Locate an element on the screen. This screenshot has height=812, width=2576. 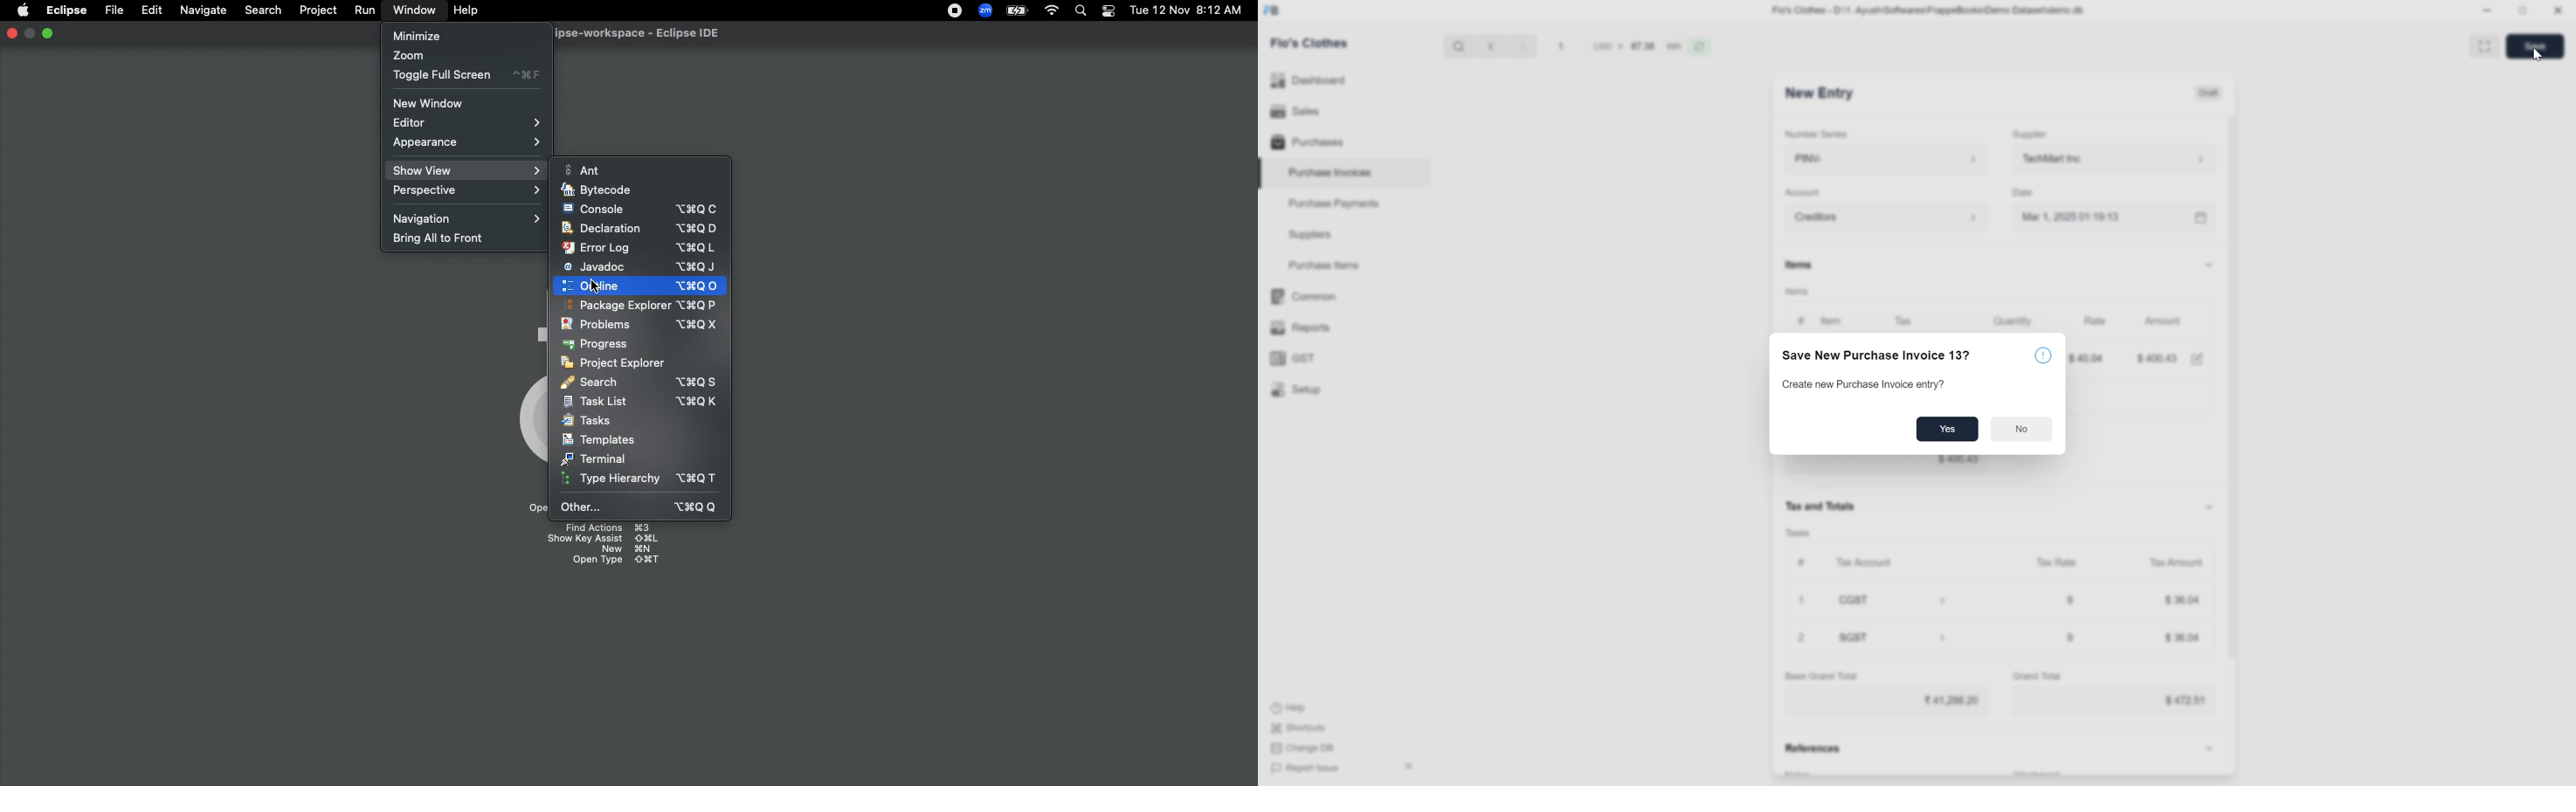
Create new Purchase Invoice entry? is located at coordinates (1865, 383).